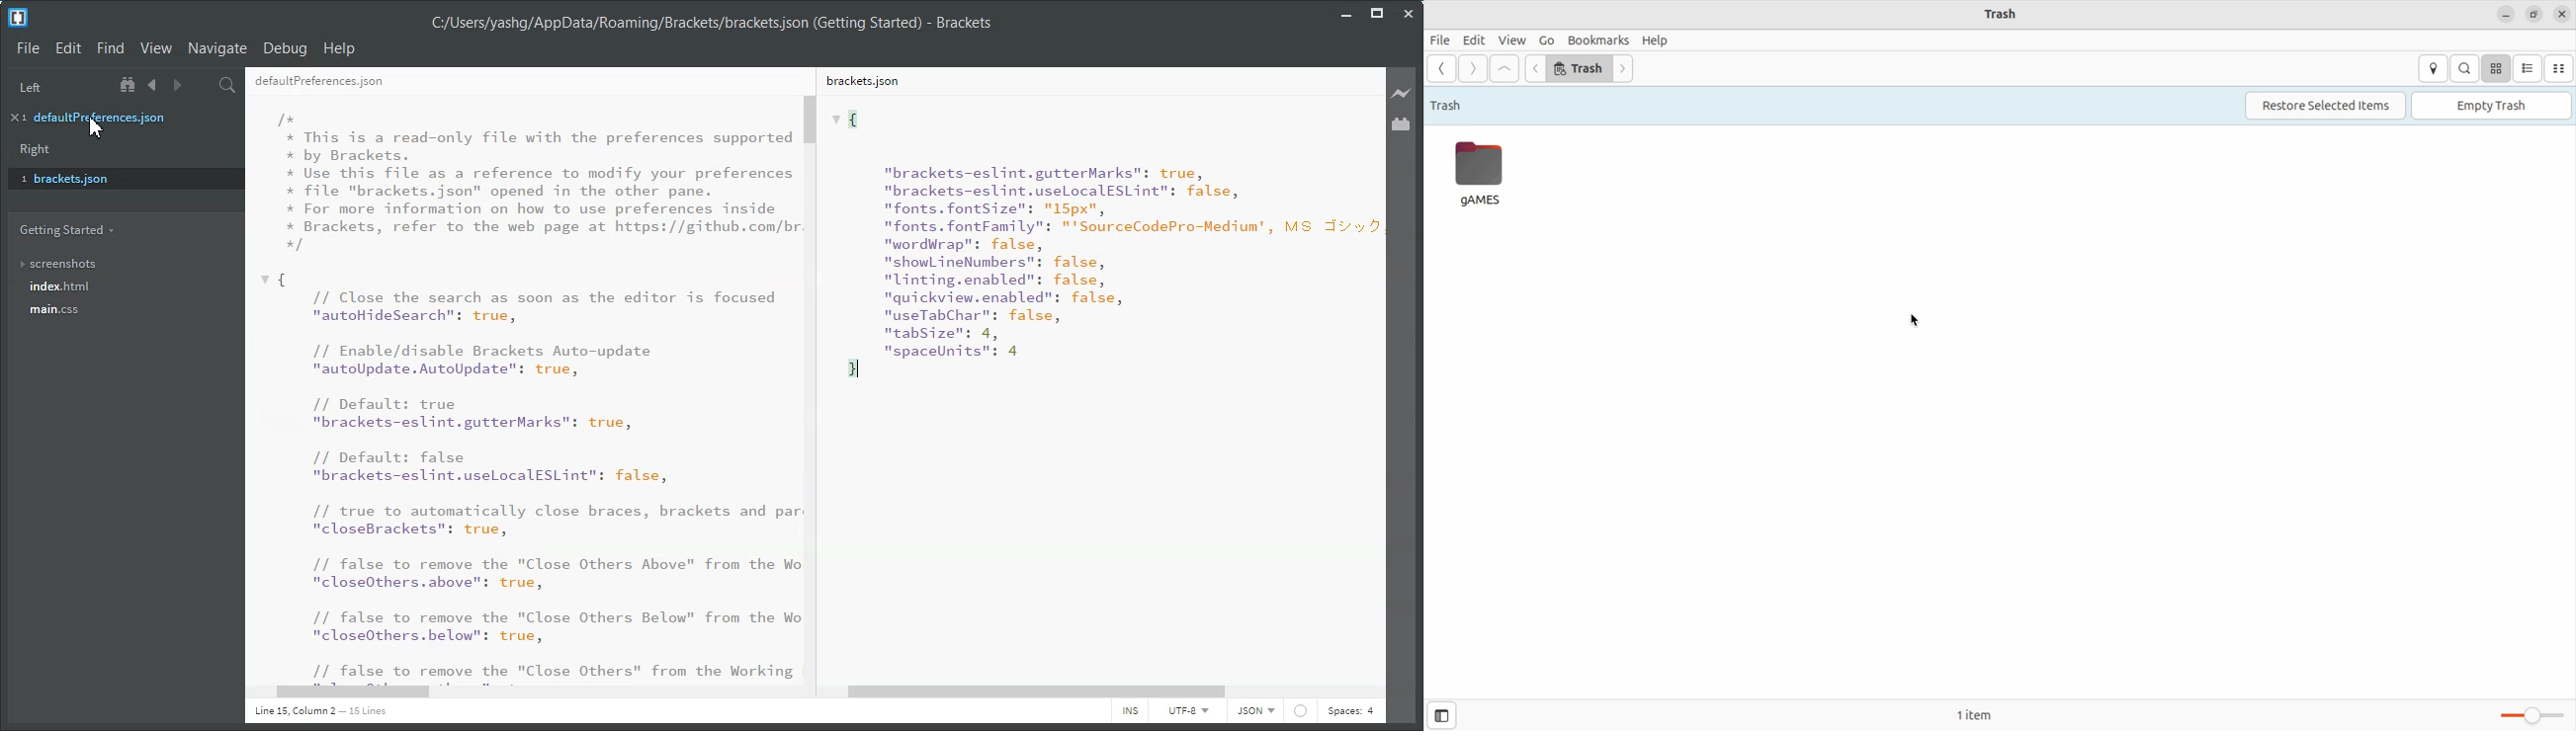 The height and width of the screenshot is (756, 2576). What do you see at coordinates (1402, 93) in the screenshot?
I see `Live Preview` at bounding box center [1402, 93].